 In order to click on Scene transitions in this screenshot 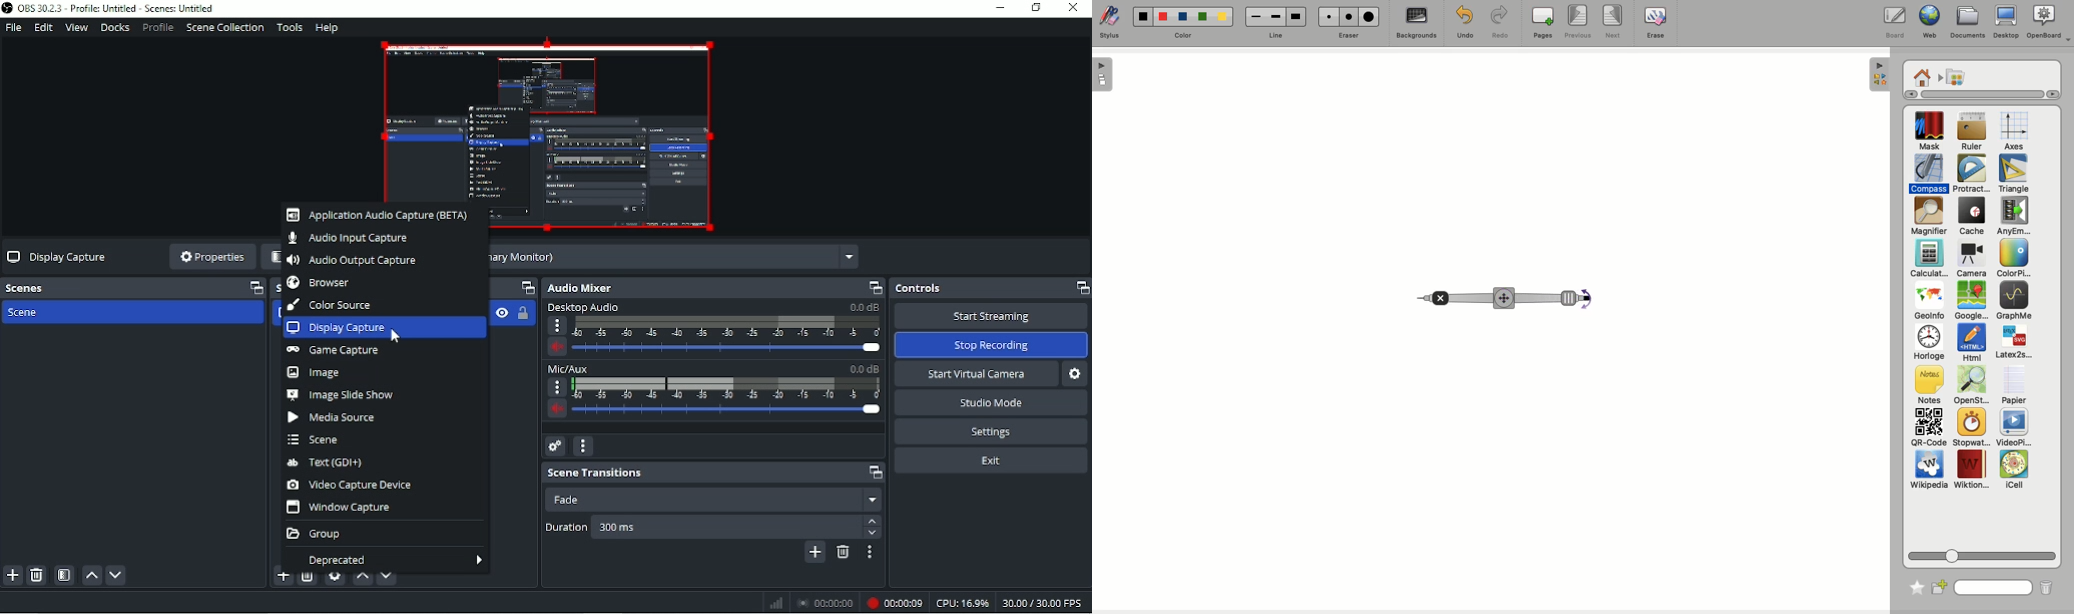, I will do `click(715, 473)`.